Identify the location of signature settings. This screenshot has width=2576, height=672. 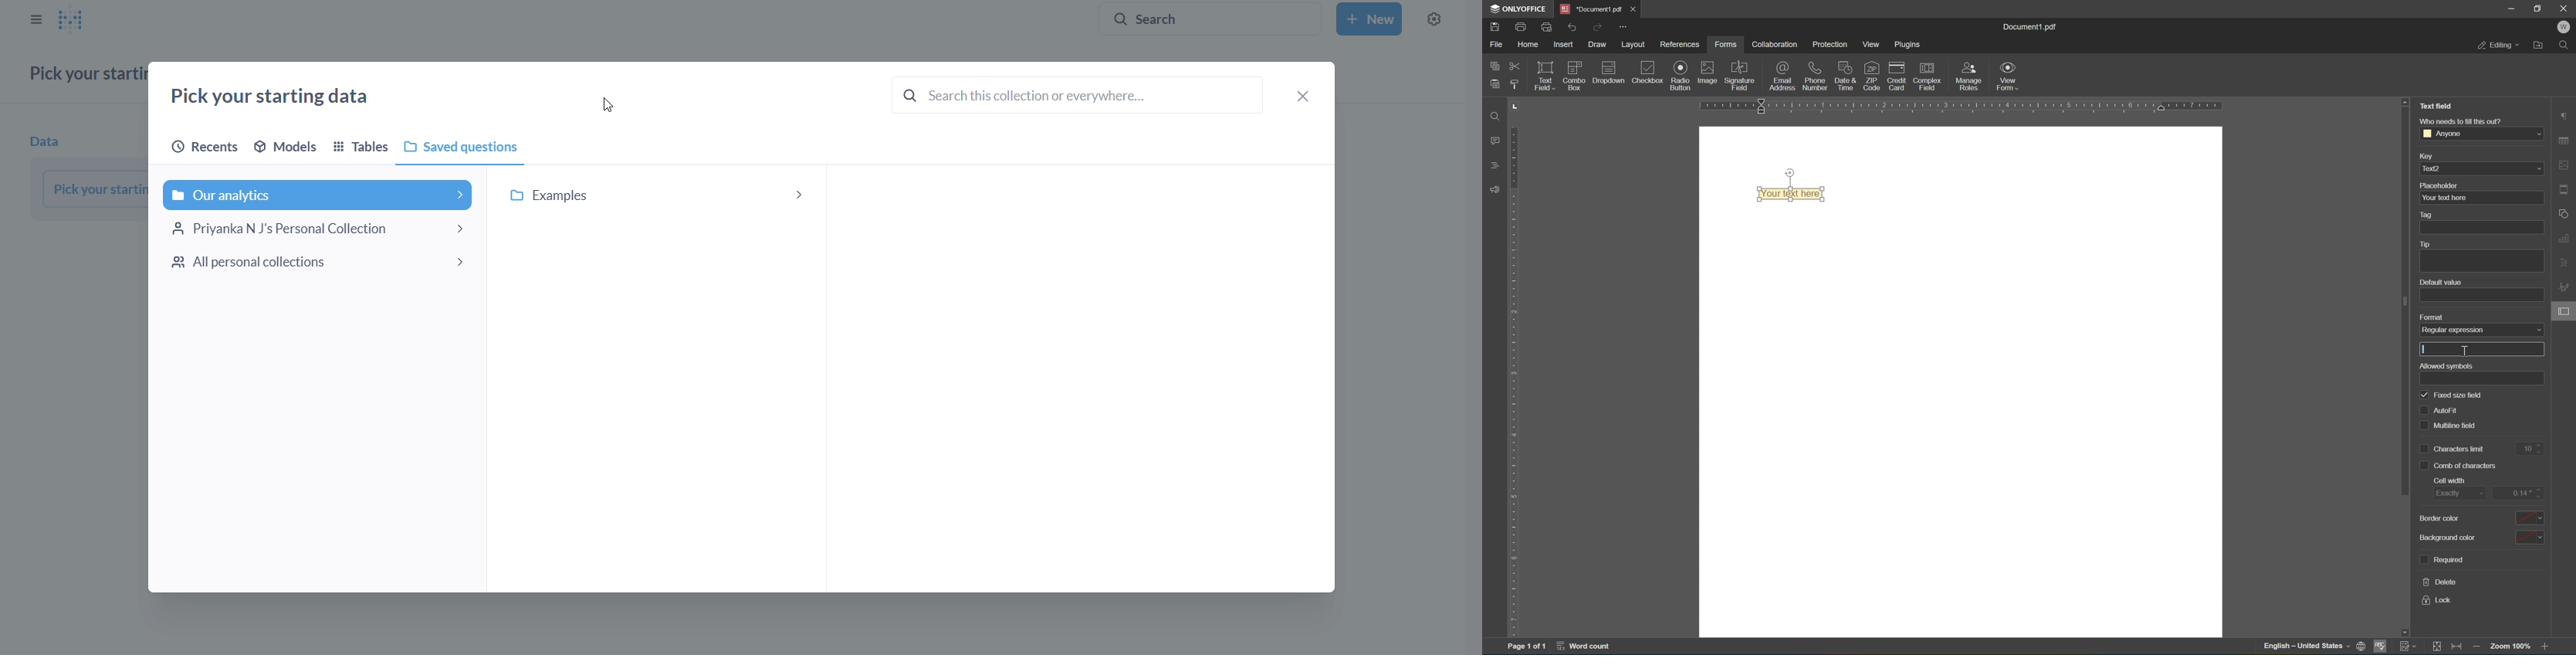
(2564, 284).